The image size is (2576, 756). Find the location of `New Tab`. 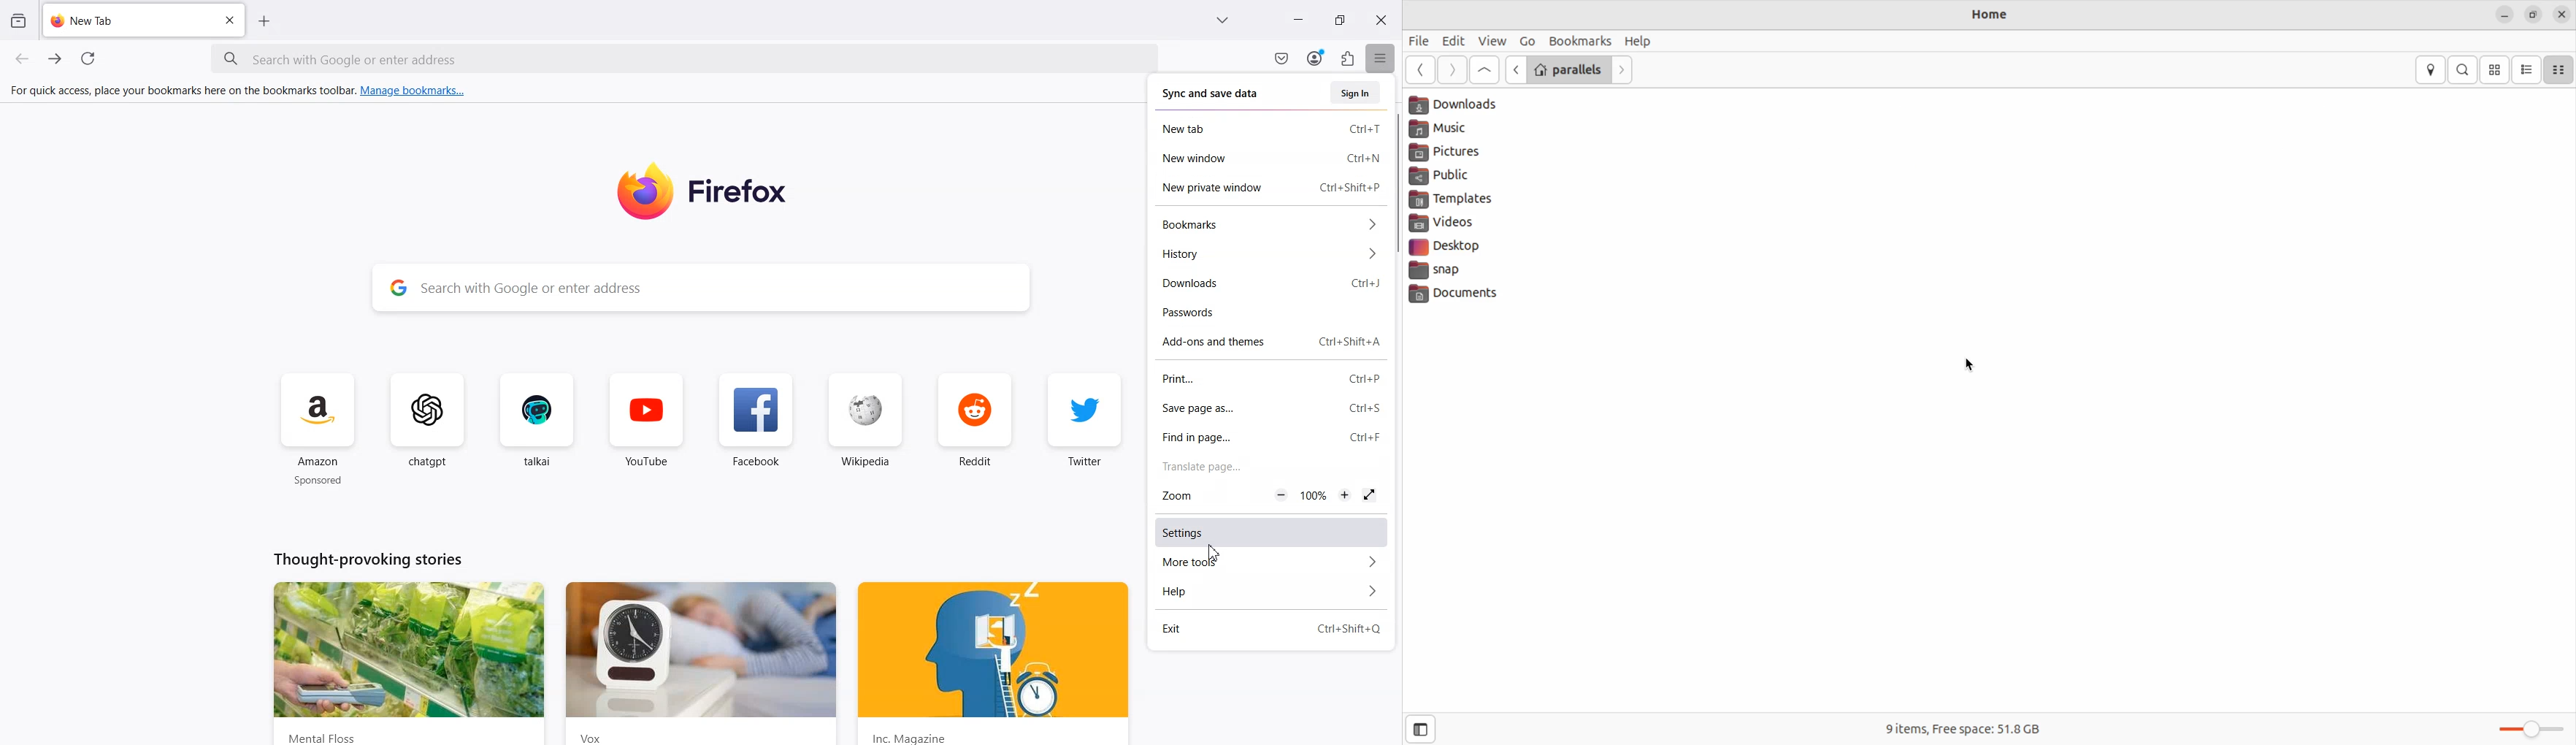

New Tab is located at coordinates (265, 20).